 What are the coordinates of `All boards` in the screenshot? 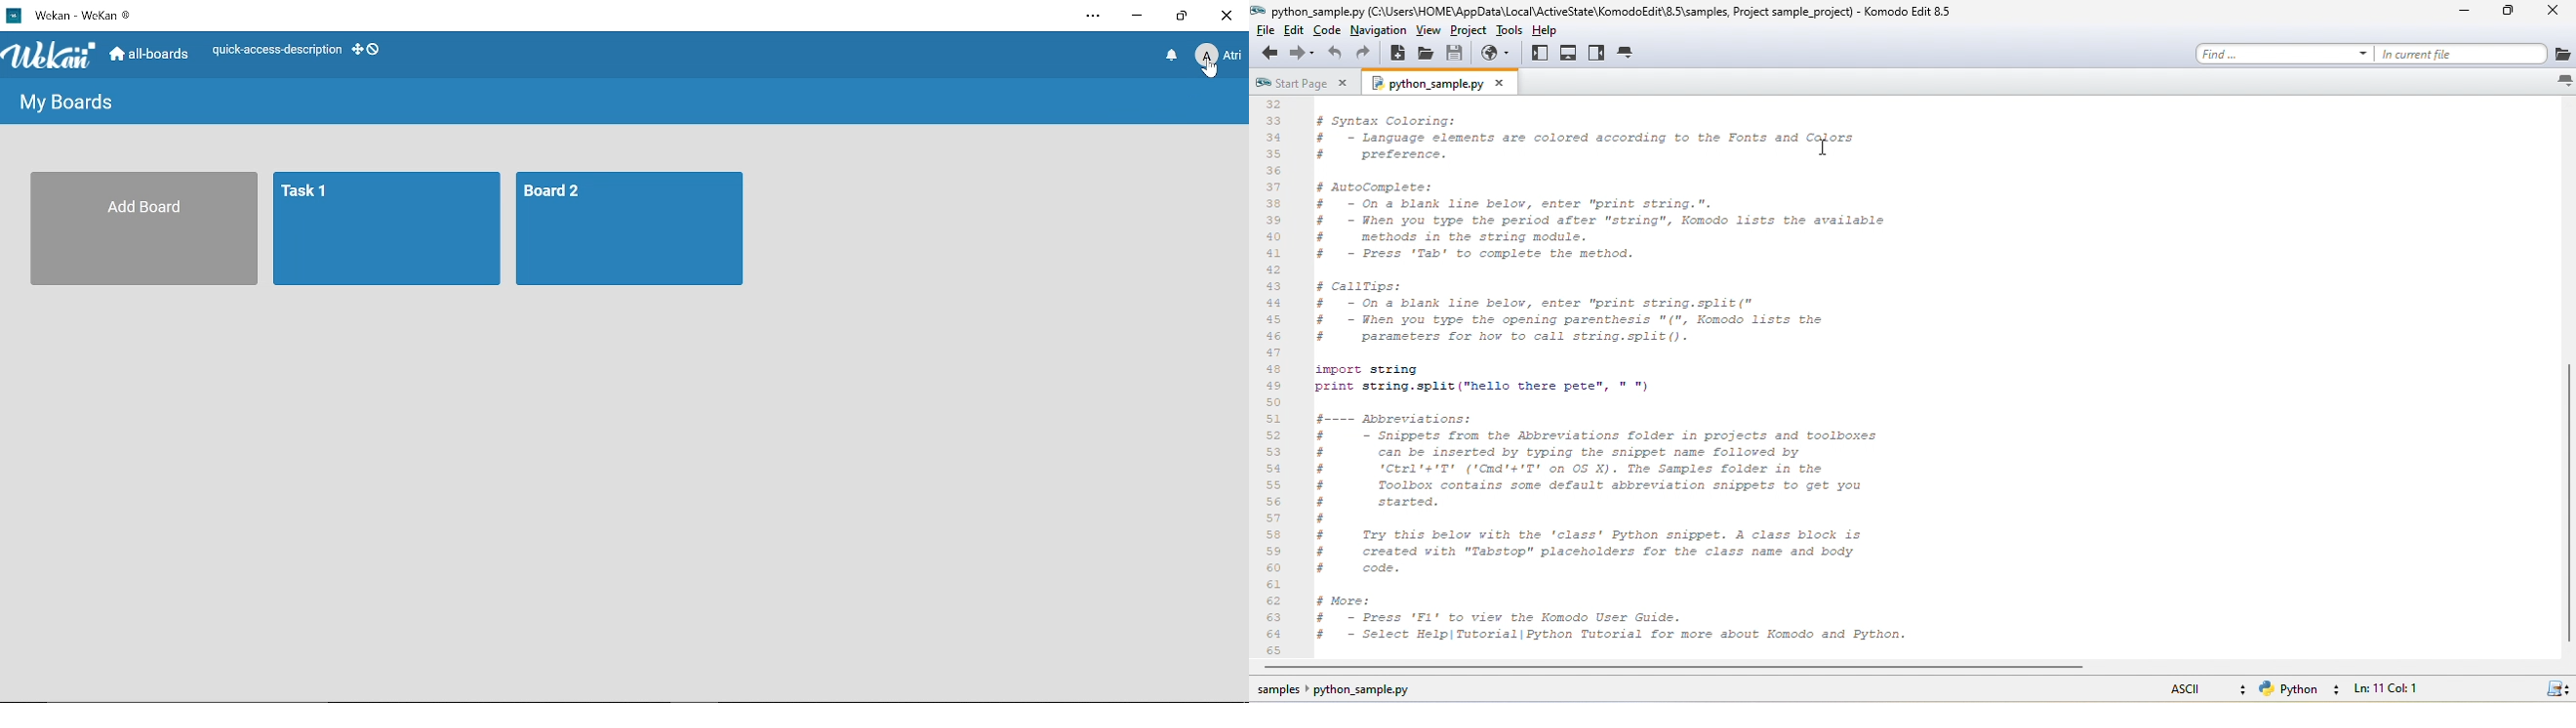 It's located at (146, 229).